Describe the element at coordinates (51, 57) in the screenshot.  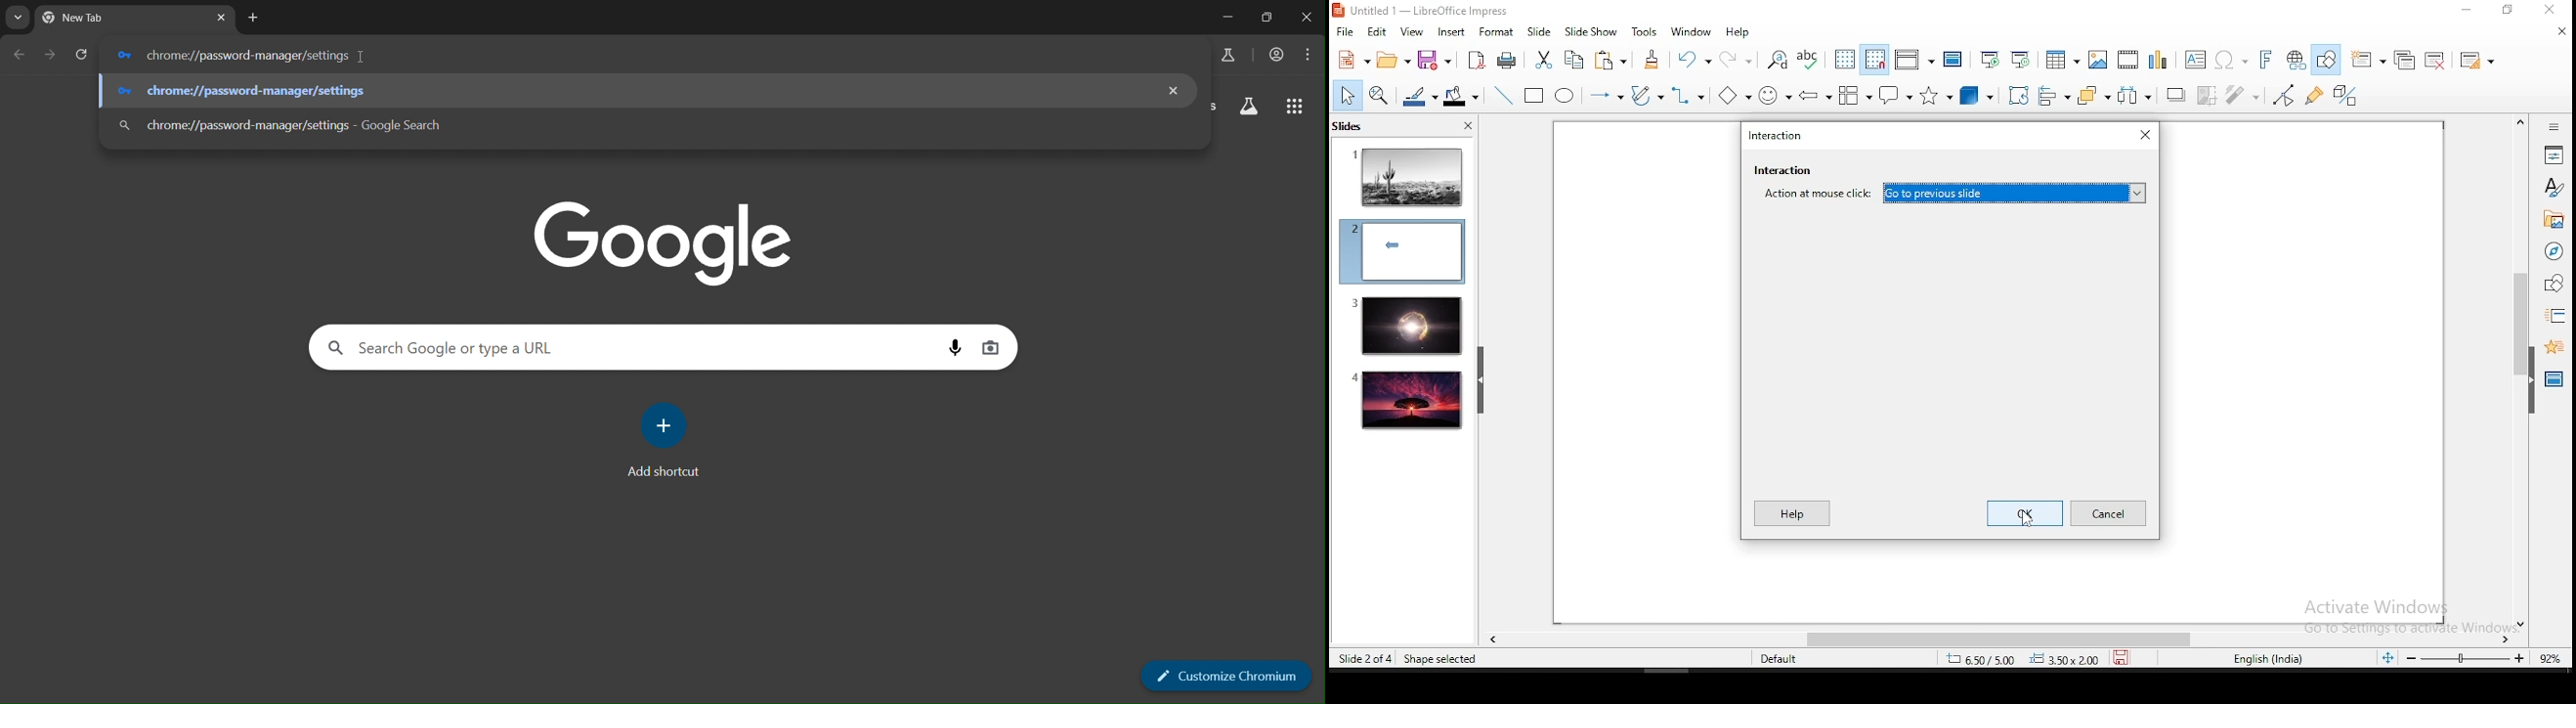
I see `go forward one page` at that location.